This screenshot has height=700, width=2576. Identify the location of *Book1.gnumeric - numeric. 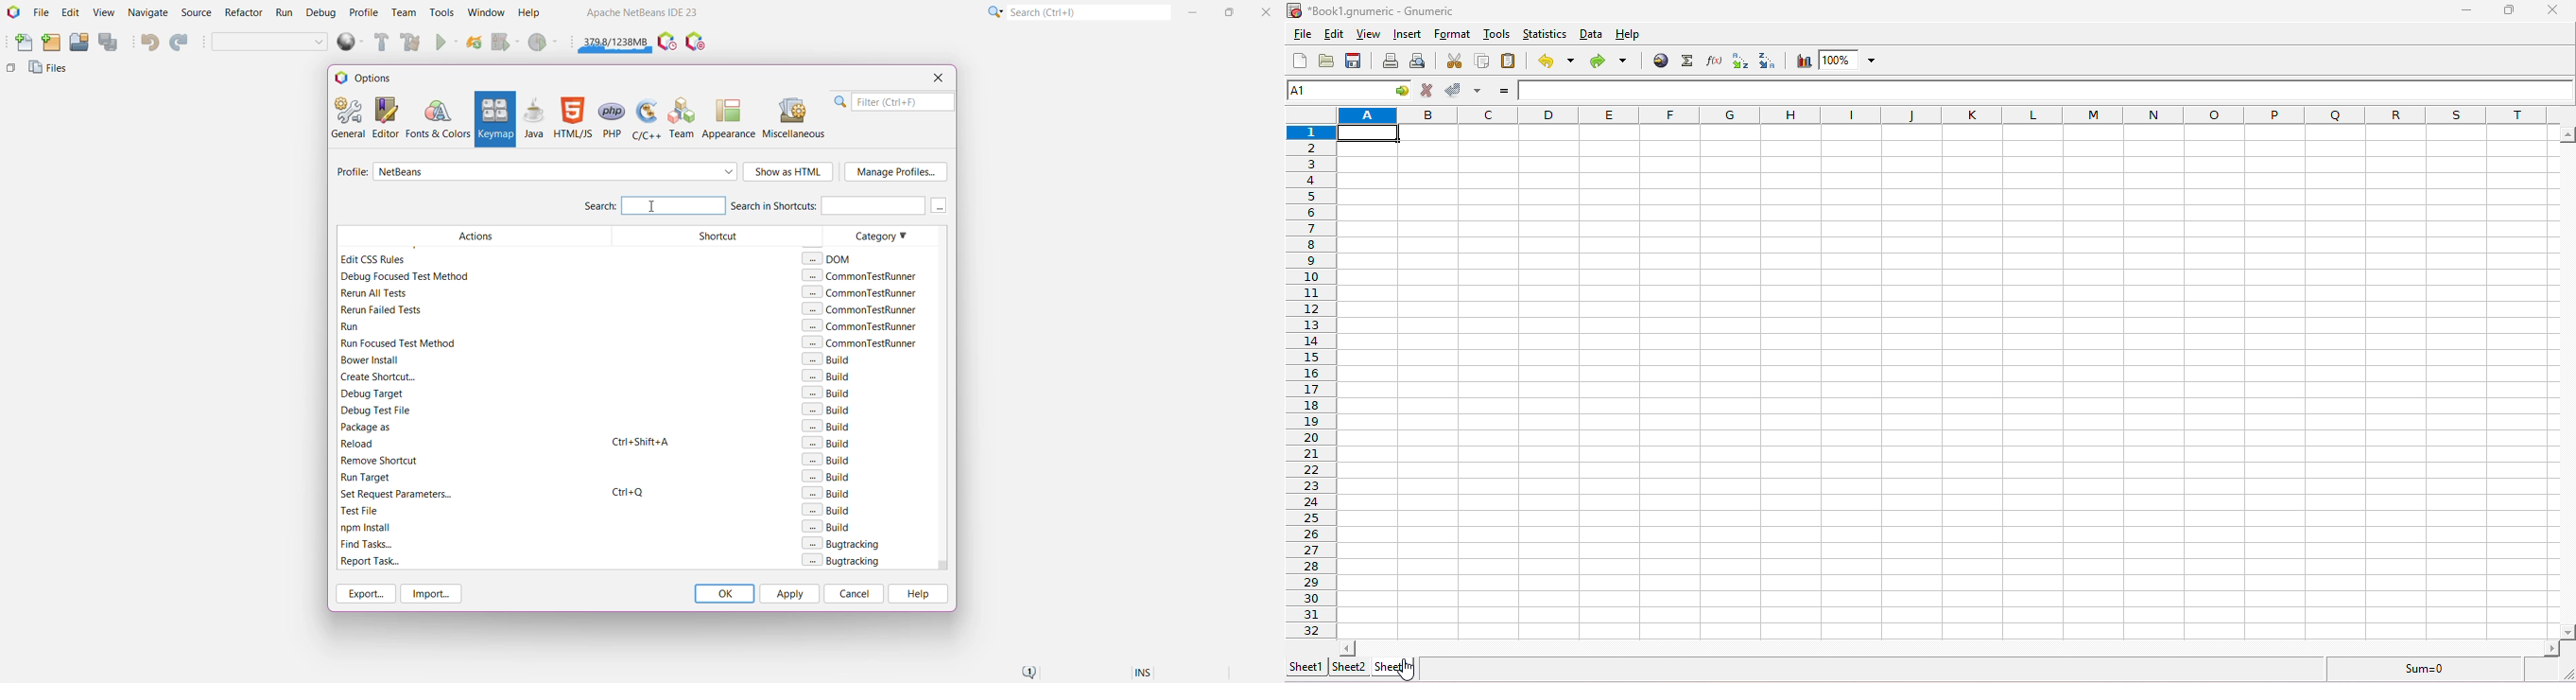
(1378, 11).